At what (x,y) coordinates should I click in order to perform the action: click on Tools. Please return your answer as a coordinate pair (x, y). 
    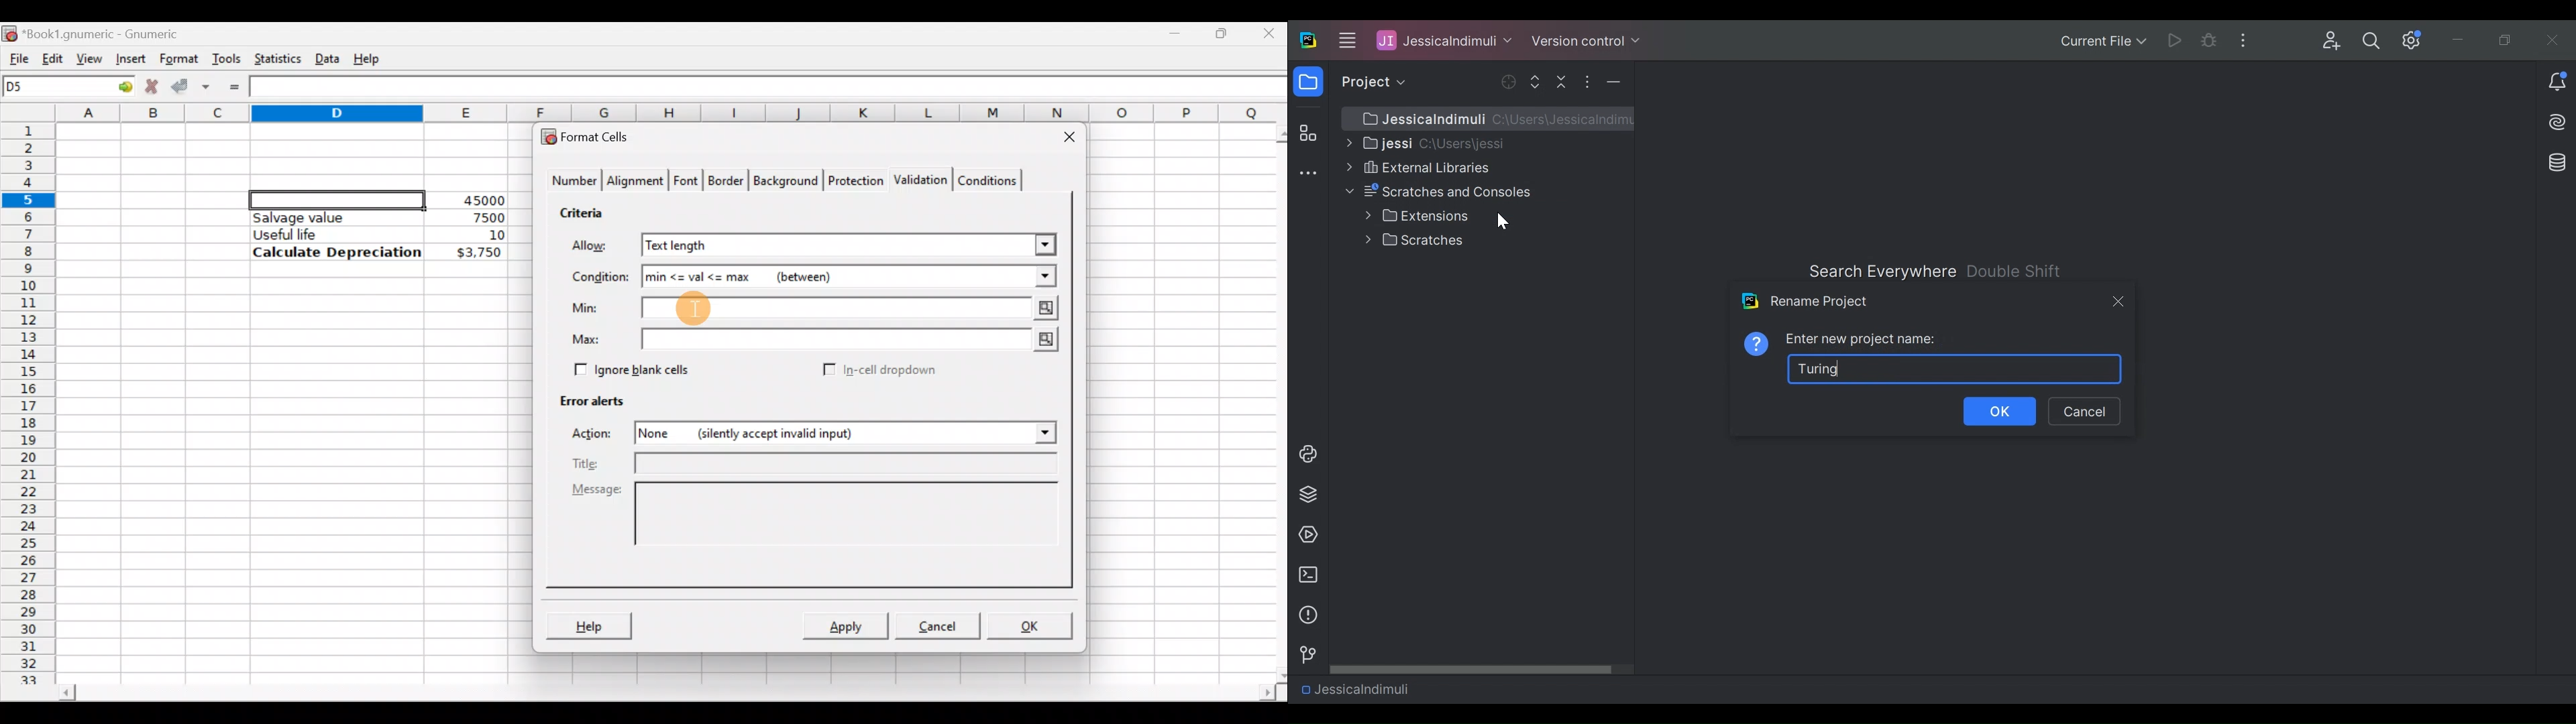
    Looking at the image, I should click on (226, 58).